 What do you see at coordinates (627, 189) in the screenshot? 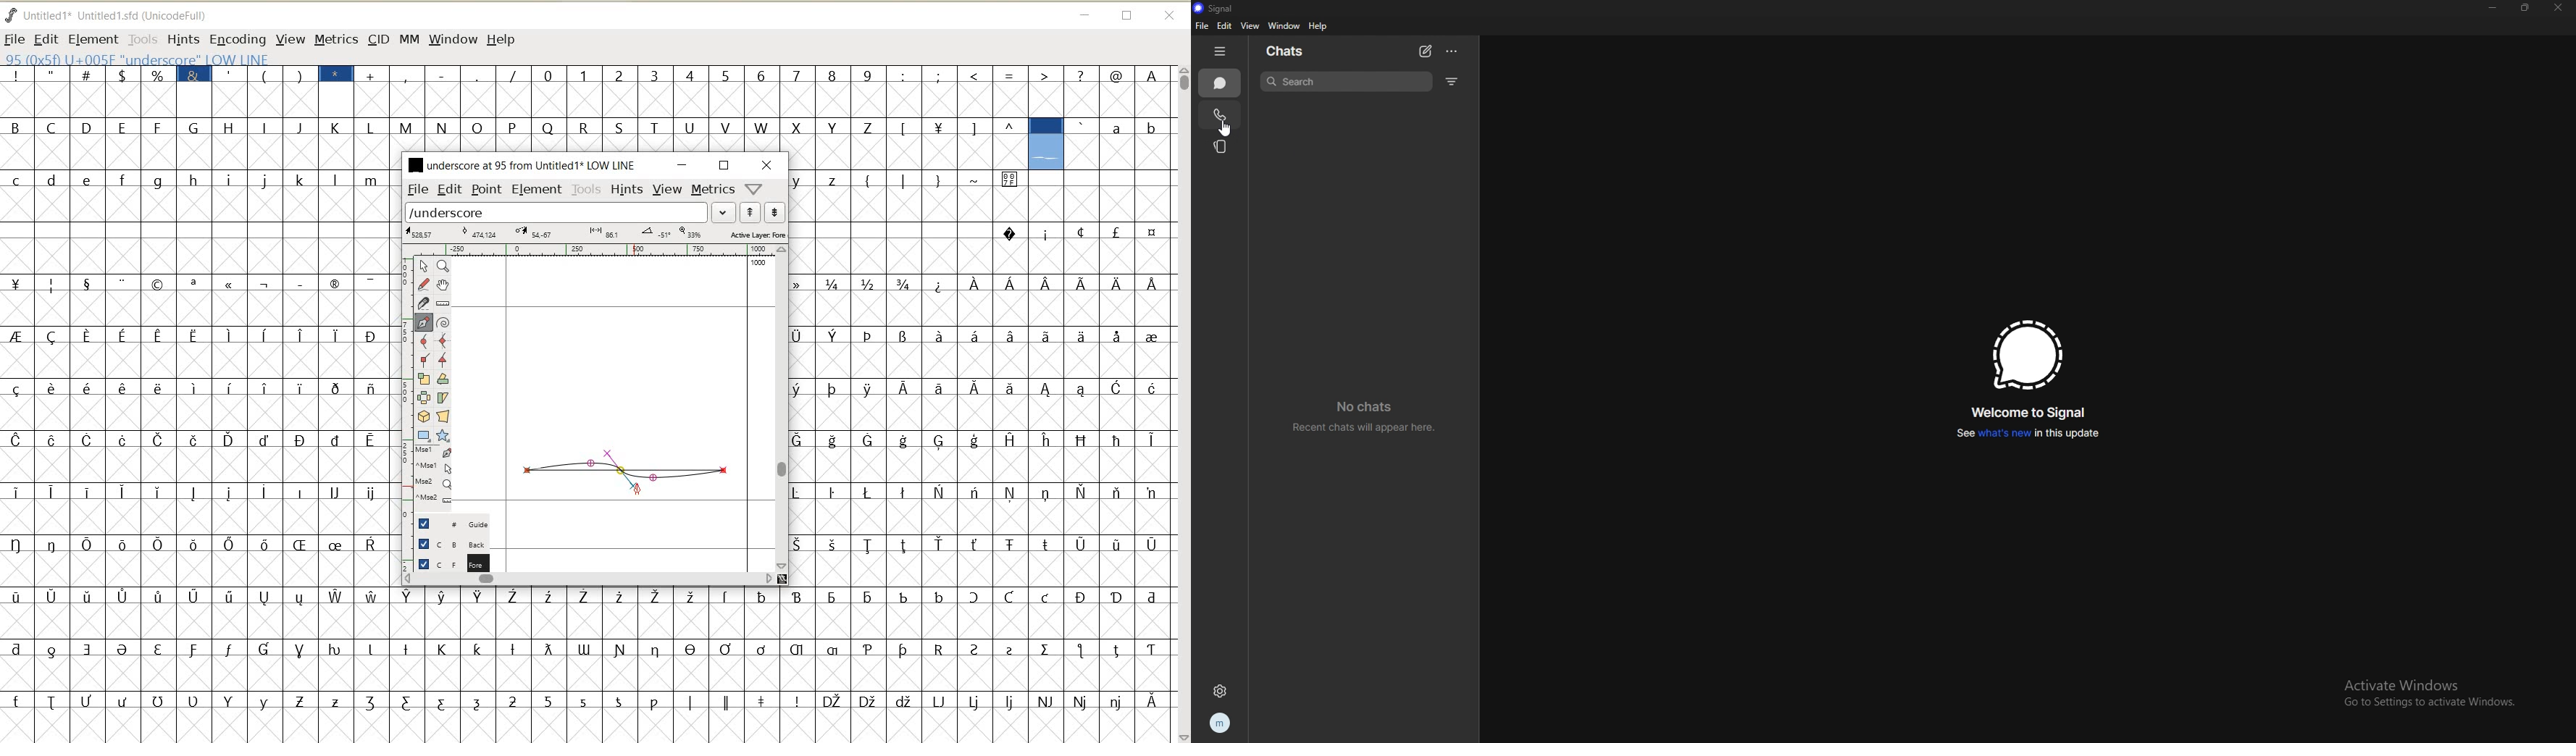
I see `HINTS` at bounding box center [627, 189].